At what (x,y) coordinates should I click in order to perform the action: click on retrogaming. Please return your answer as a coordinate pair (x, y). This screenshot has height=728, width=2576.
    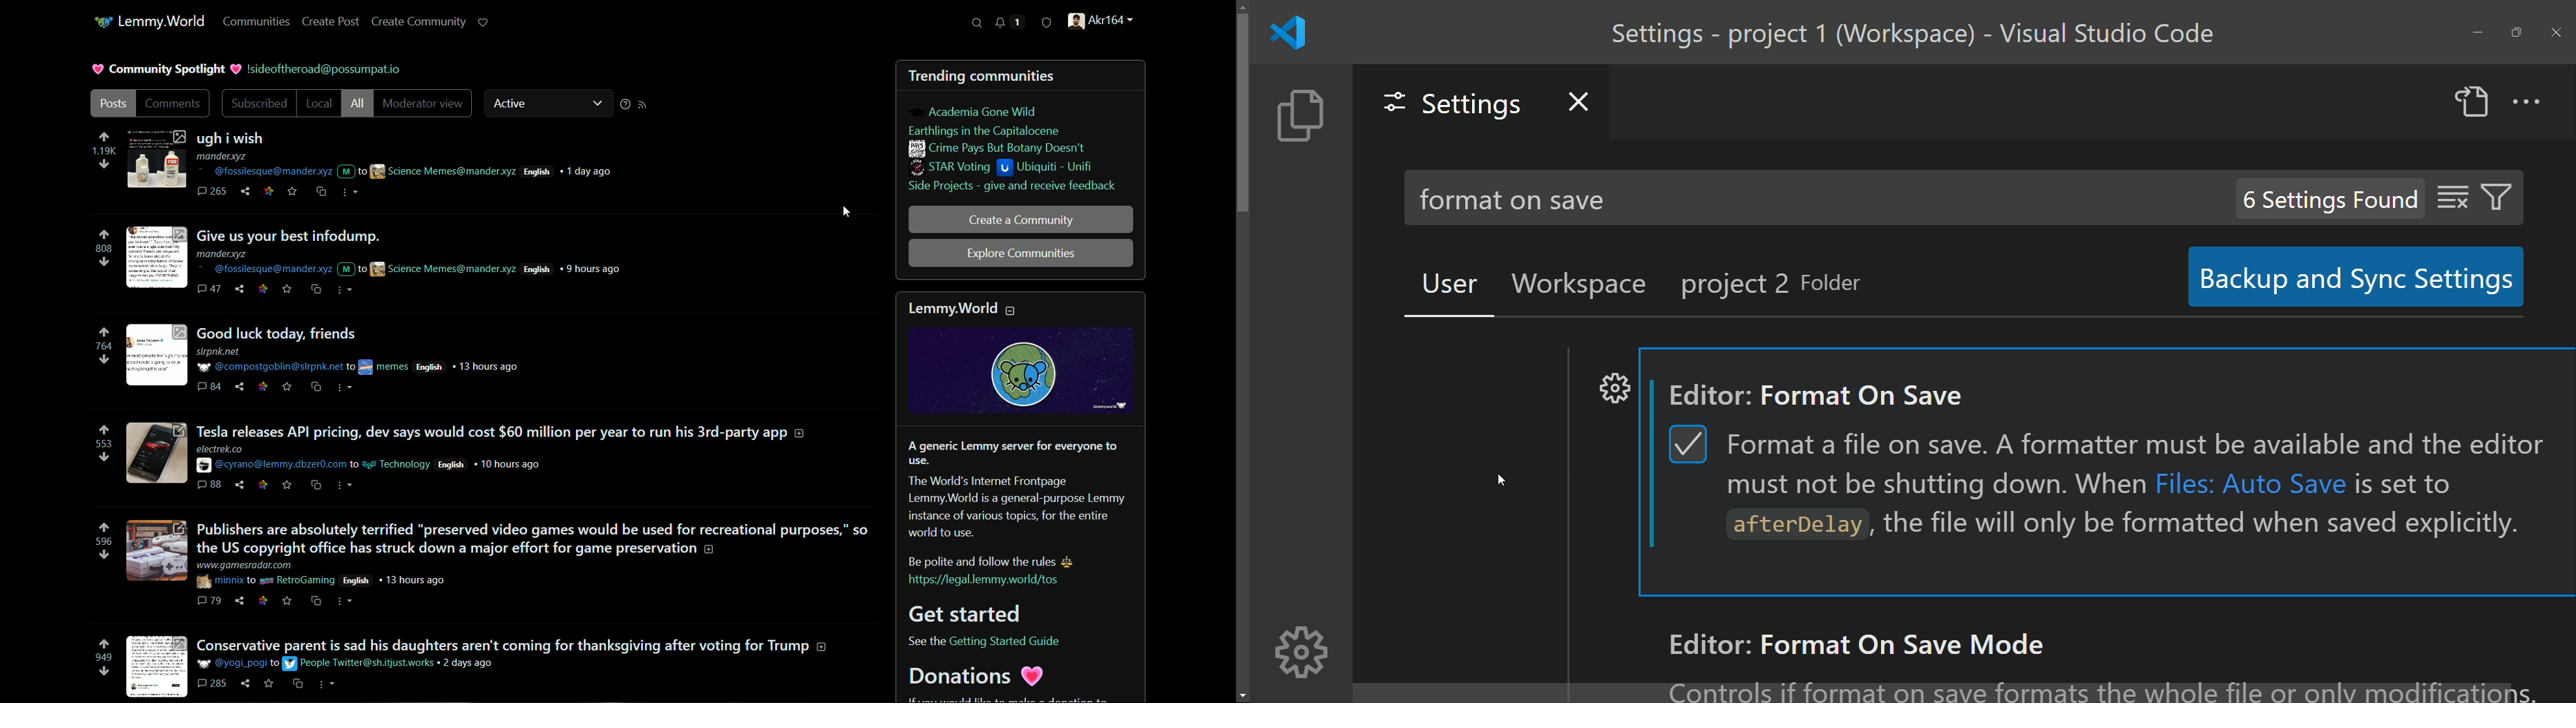
    Looking at the image, I should click on (298, 581).